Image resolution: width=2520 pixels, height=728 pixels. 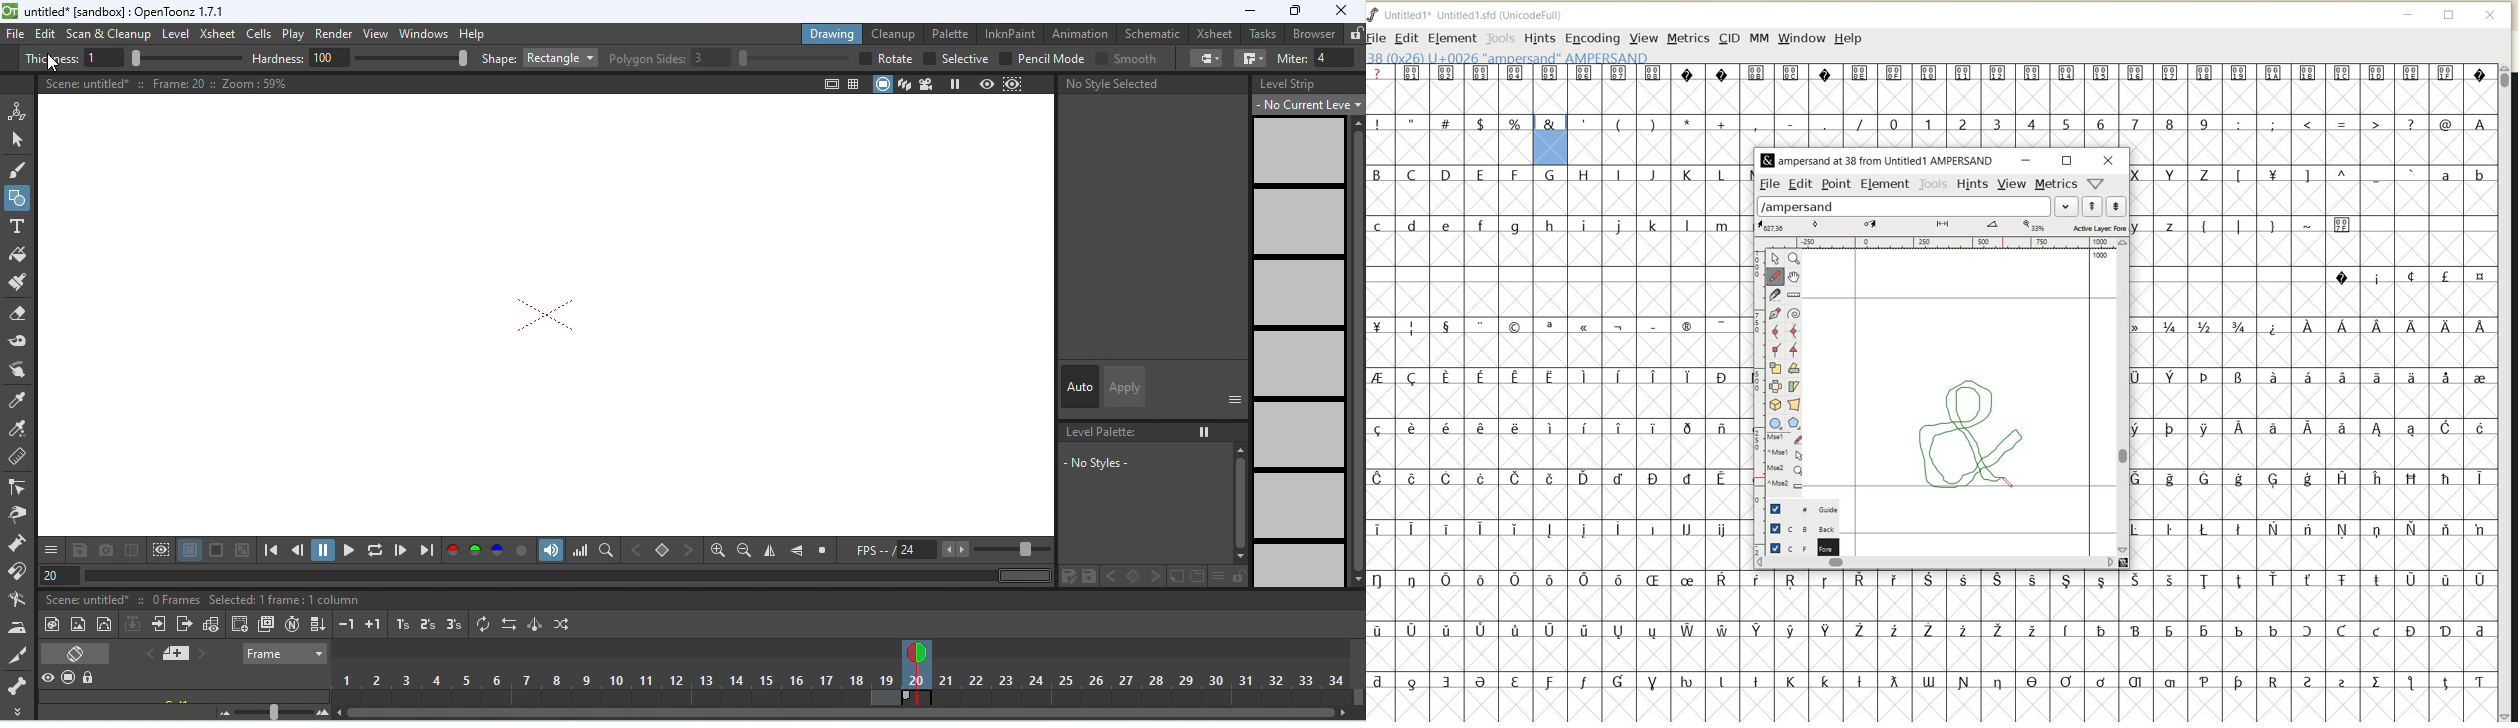 I want to click on rotate the selection, so click(x=1795, y=368).